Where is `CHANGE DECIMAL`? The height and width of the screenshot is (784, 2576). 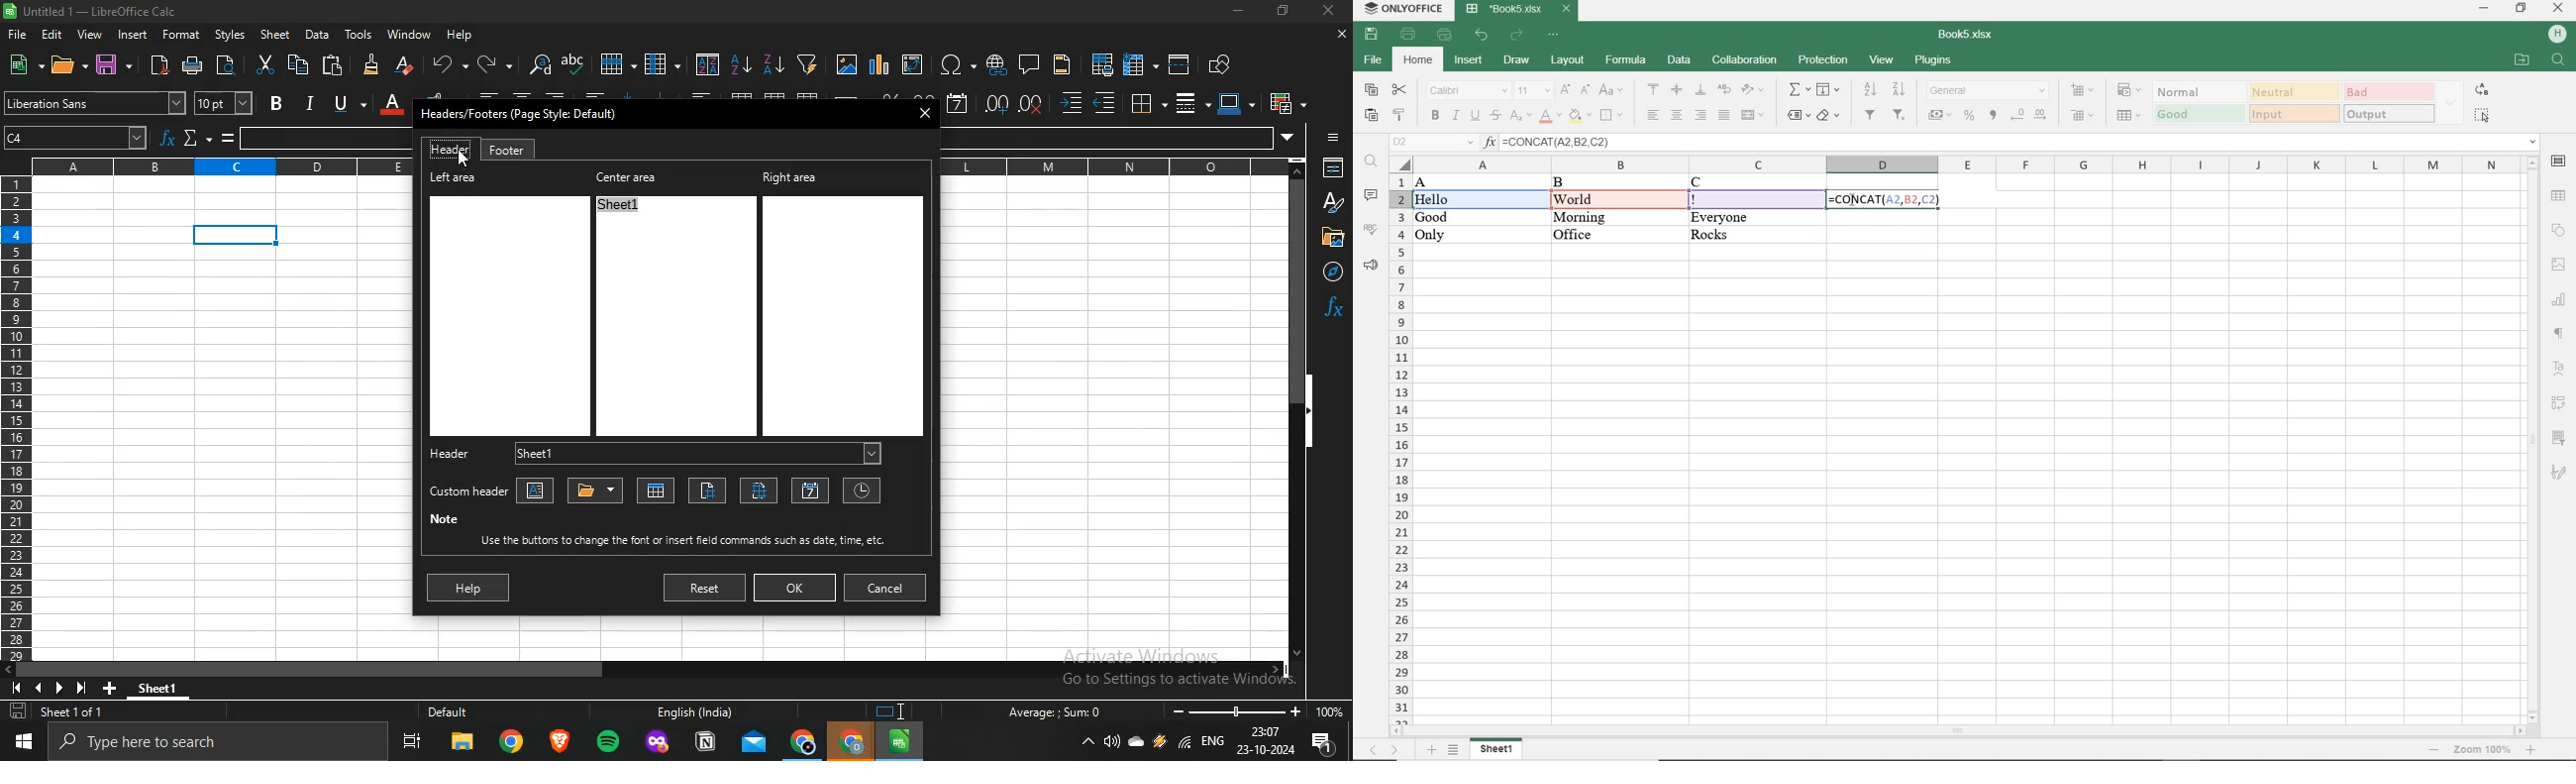
CHANGE DECIMAL is located at coordinates (2031, 114).